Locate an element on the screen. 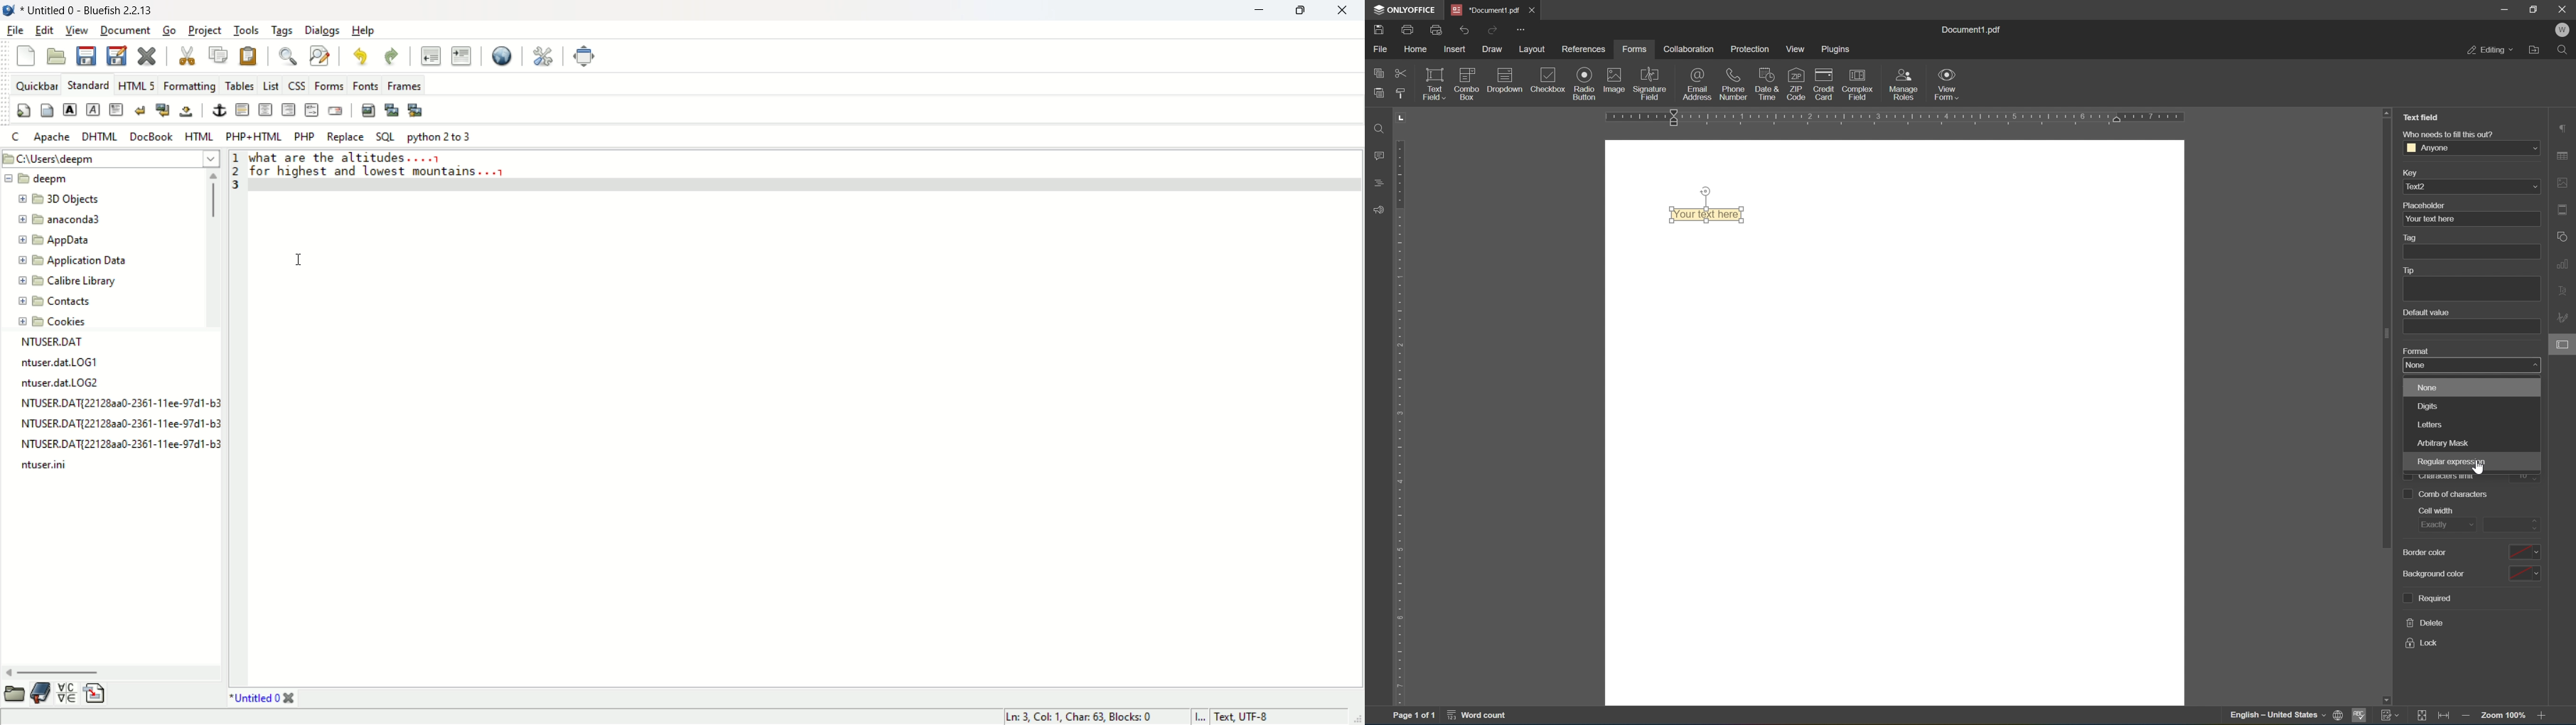  restore down is located at coordinates (2536, 9).